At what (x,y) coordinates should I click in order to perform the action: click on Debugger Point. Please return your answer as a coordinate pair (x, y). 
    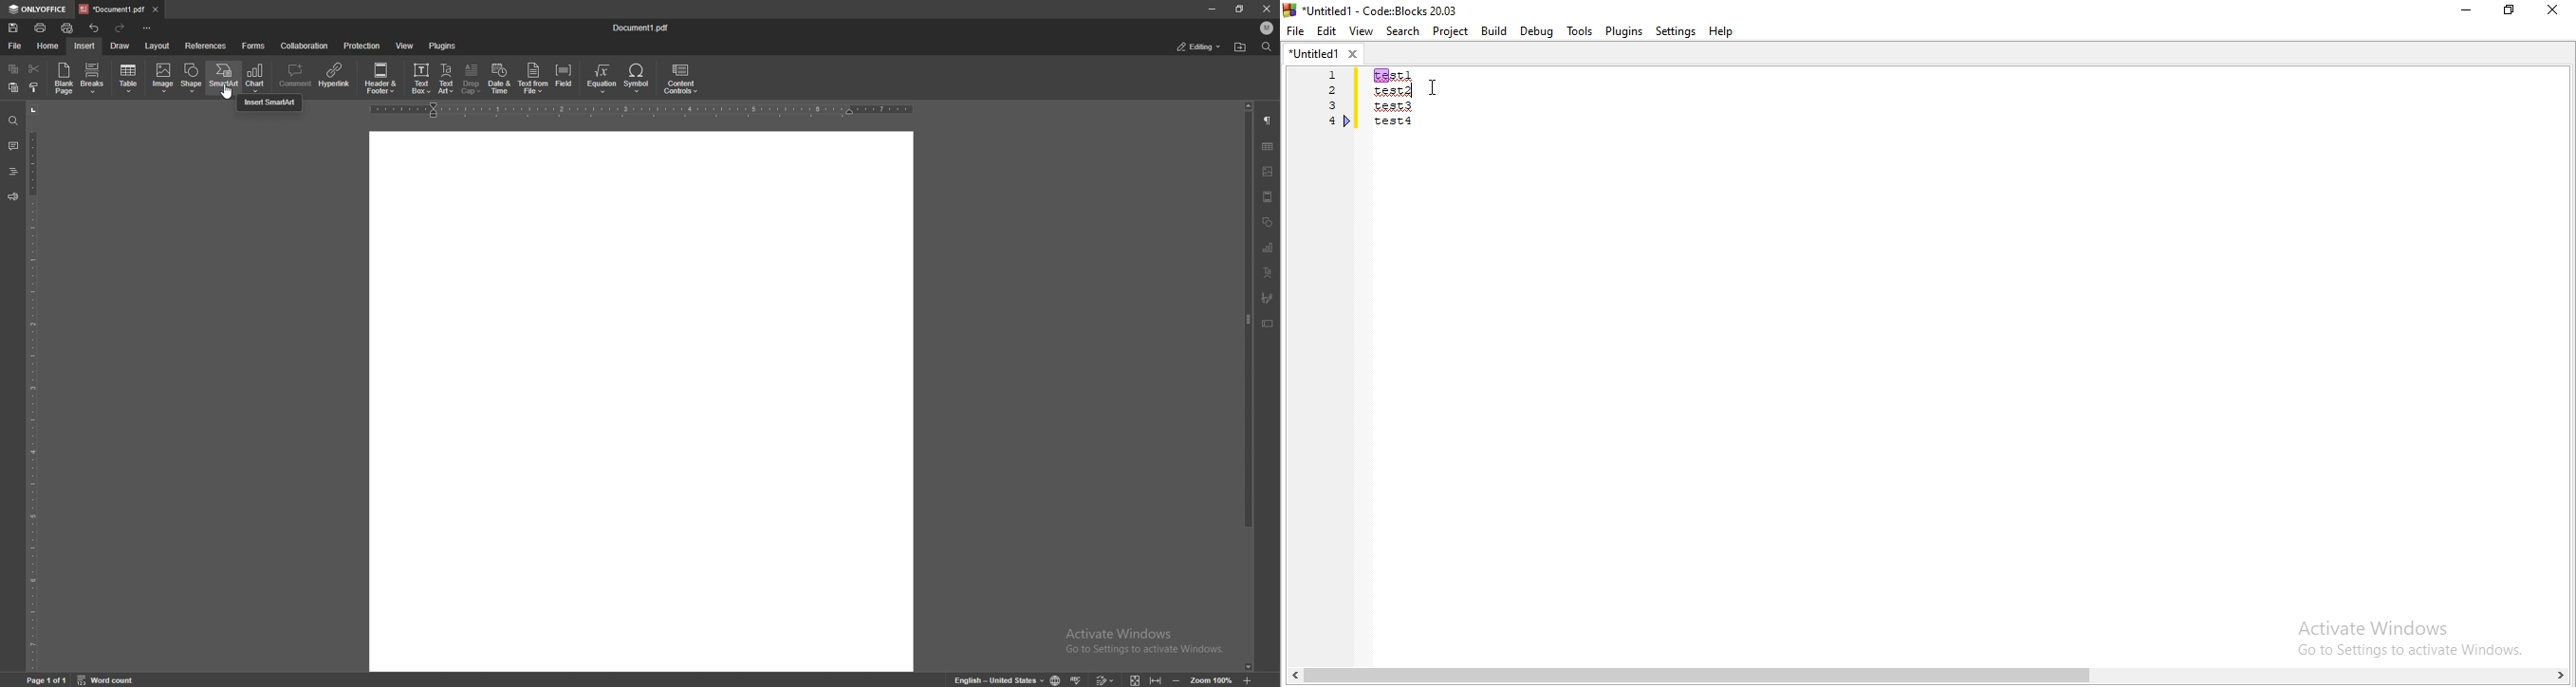
    Looking at the image, I should click on (1348, 123).